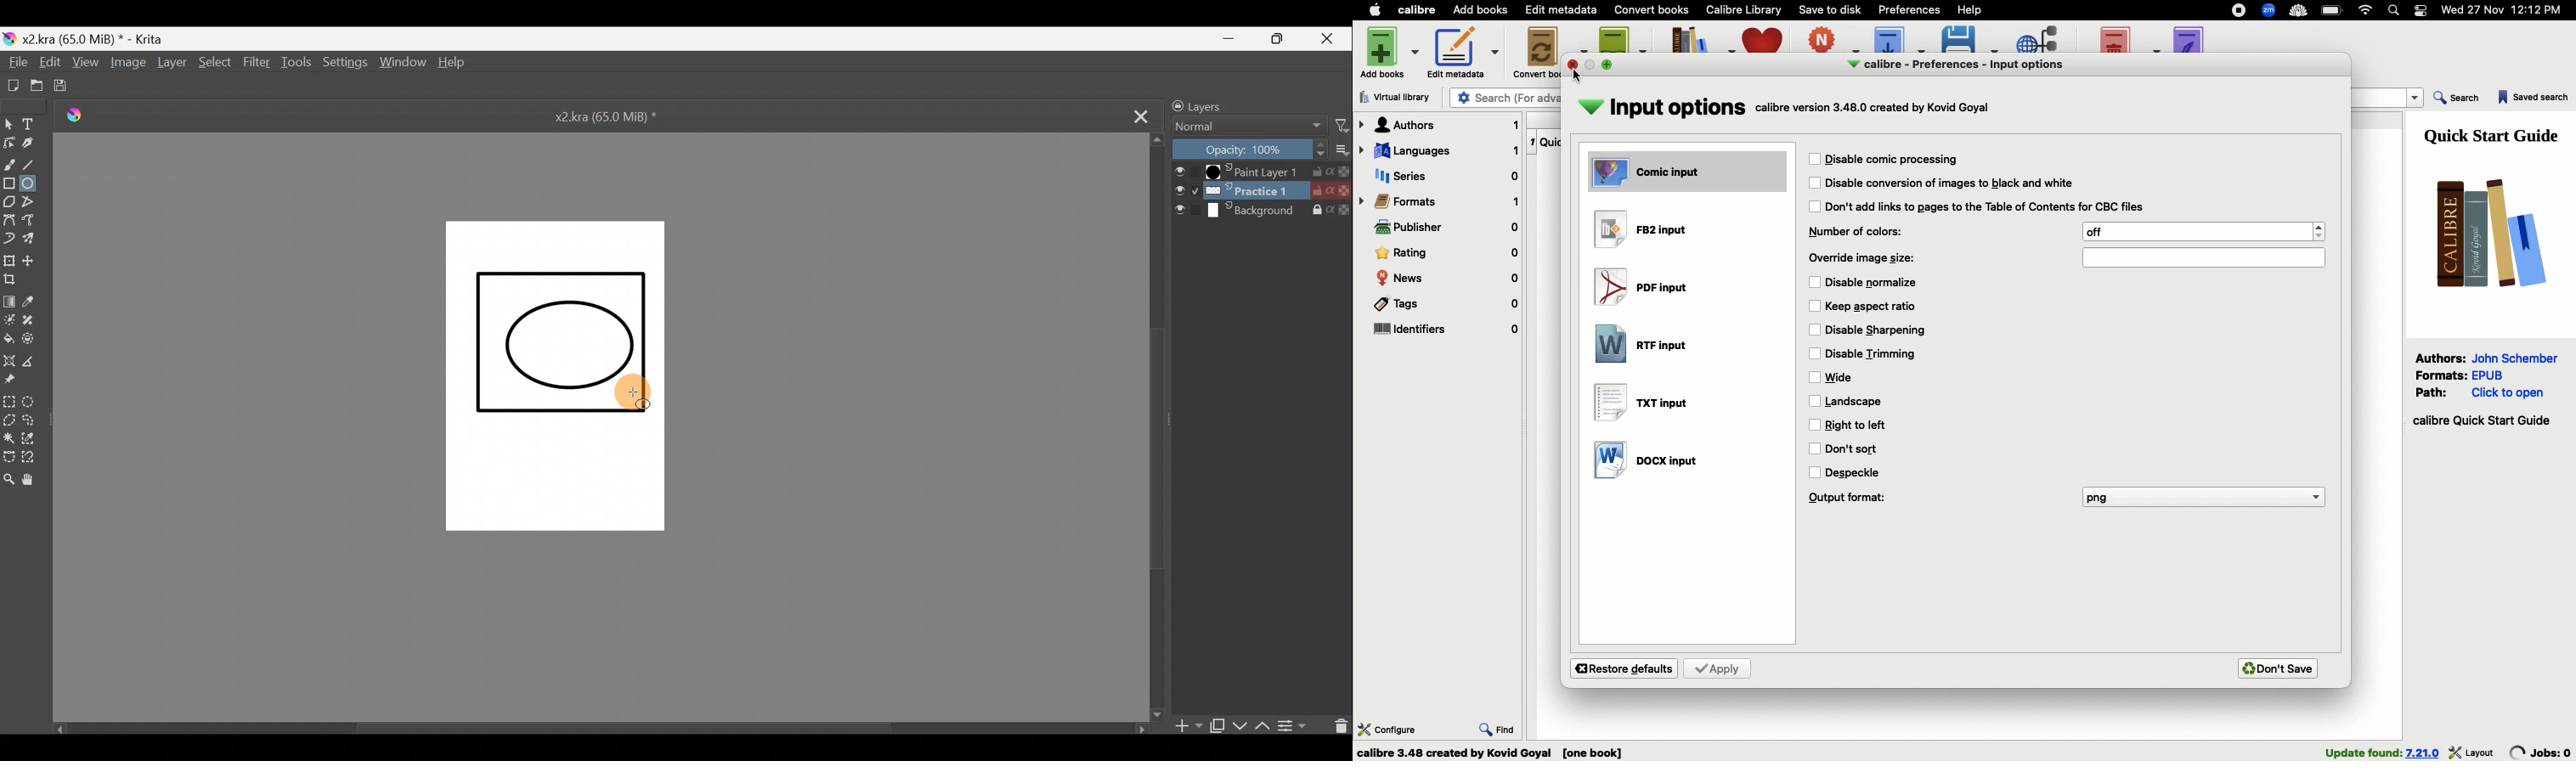 The width and height of the screenshot is (2576, 784). I want to click on Text tool, so click(30, 123).